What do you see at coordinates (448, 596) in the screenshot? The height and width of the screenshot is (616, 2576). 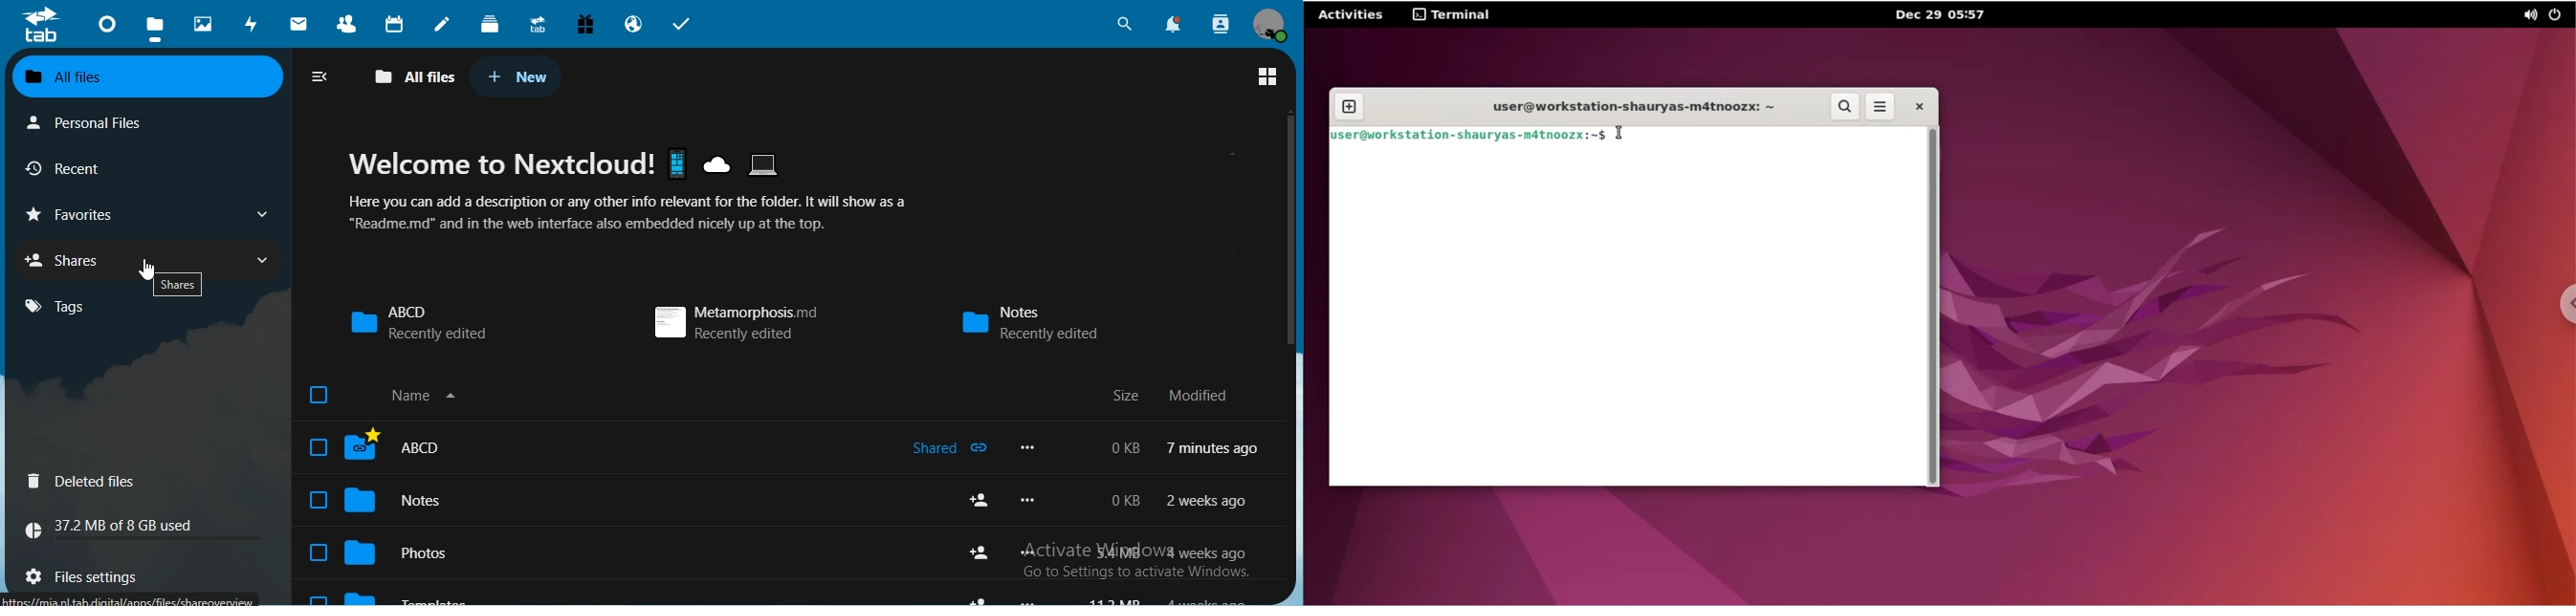 I see `text folder` at bounding box center [448, 596].